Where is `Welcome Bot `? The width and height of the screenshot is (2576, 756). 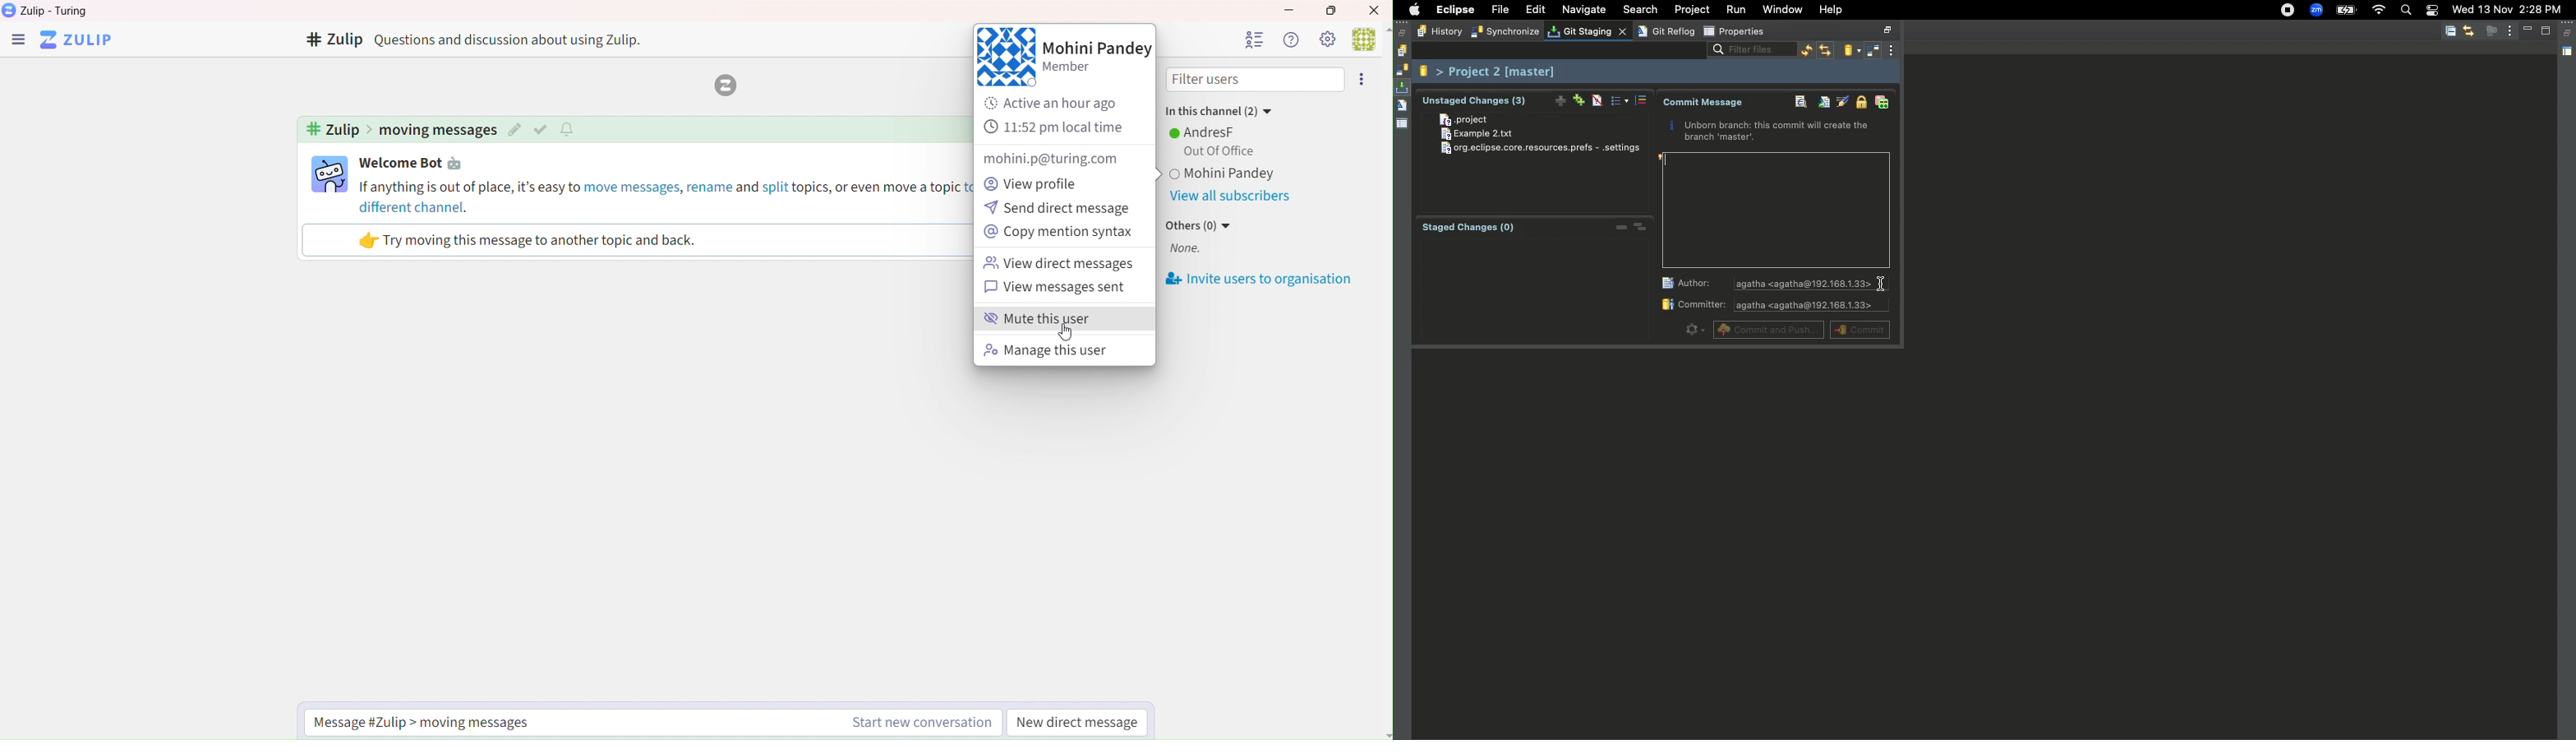 Welcome Bot  is located at coordinates (416, 164).